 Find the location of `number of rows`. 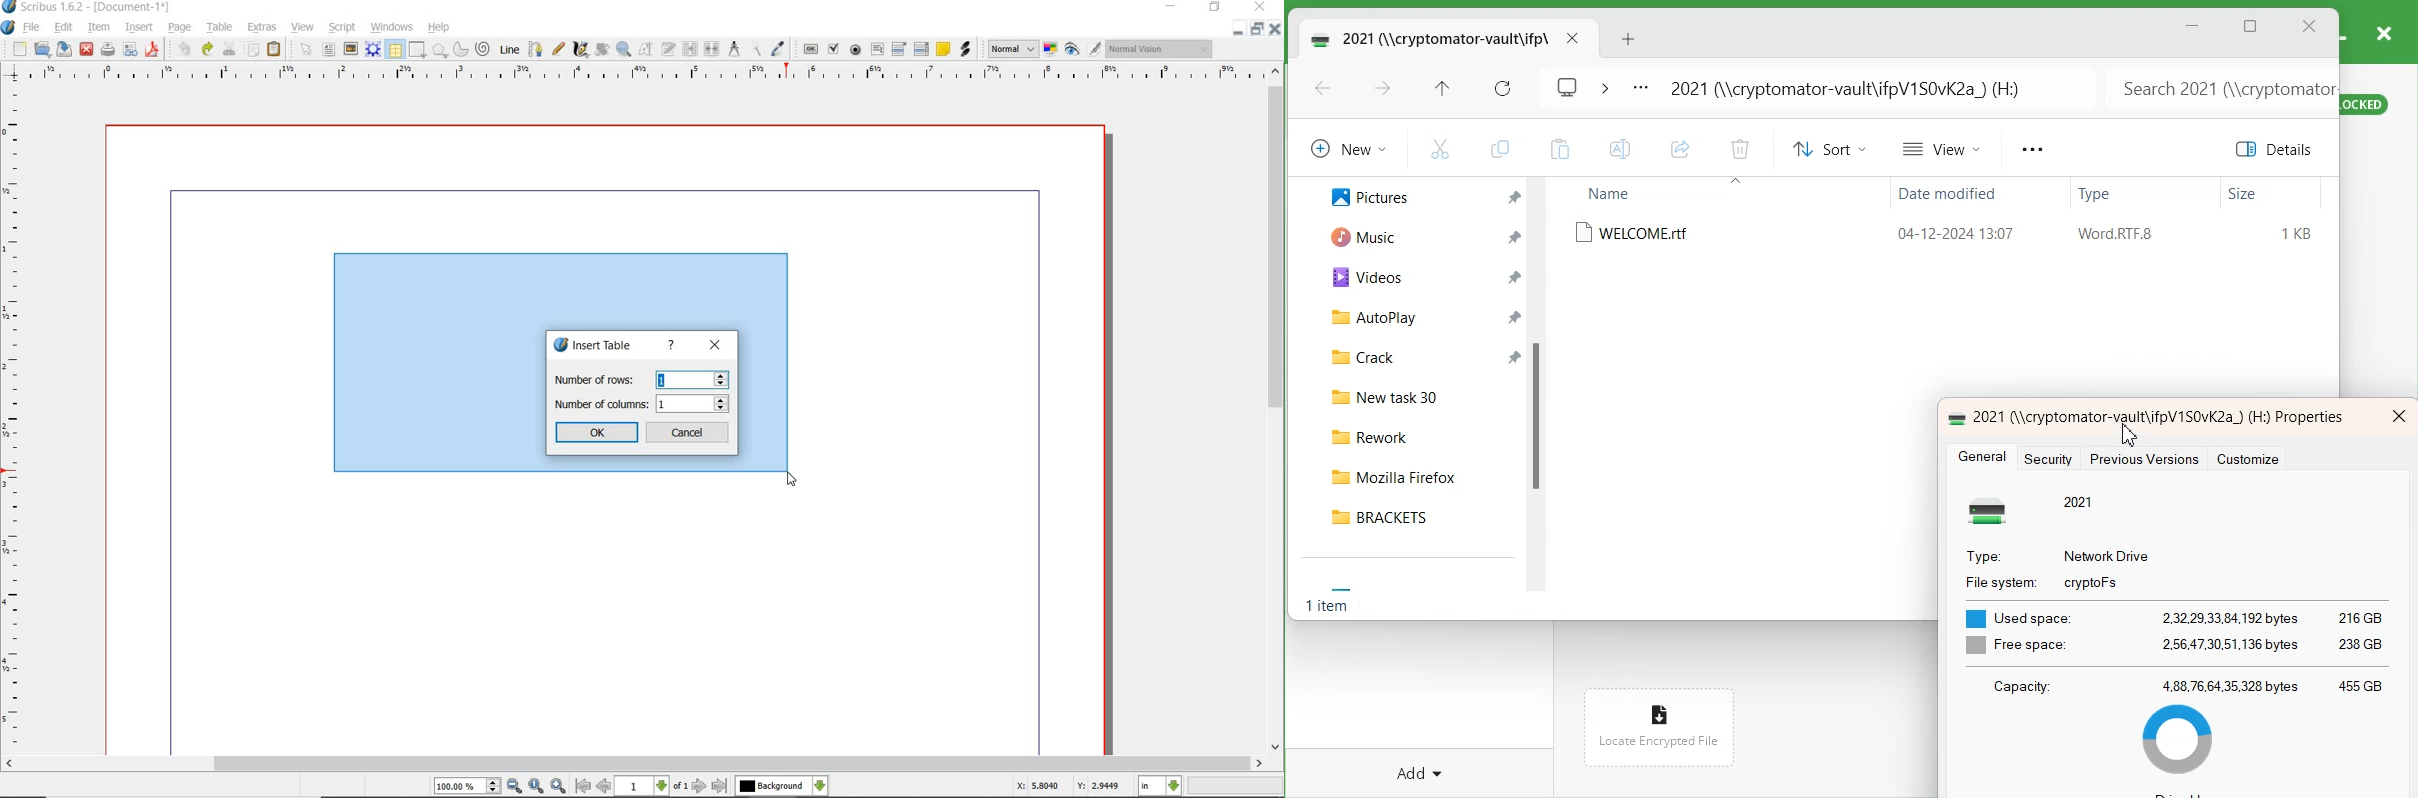

number of rows is located at coordinates (639, 379).